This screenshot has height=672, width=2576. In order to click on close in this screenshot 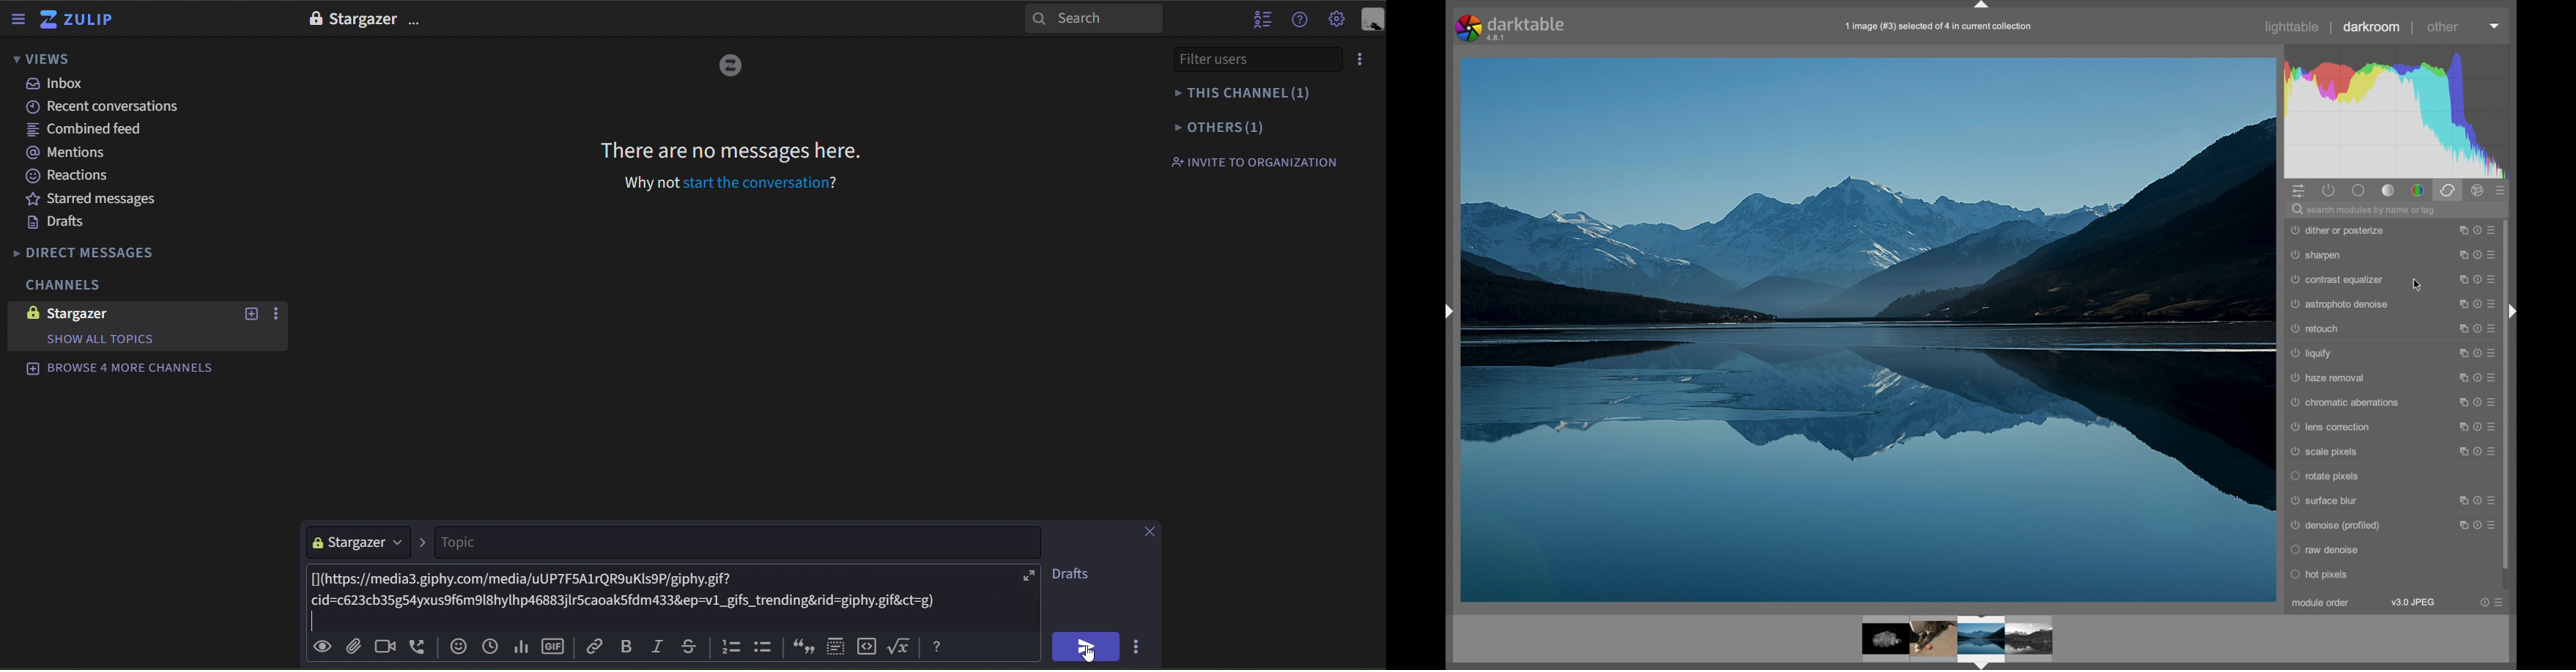, I will do `click(1149, 532)`.